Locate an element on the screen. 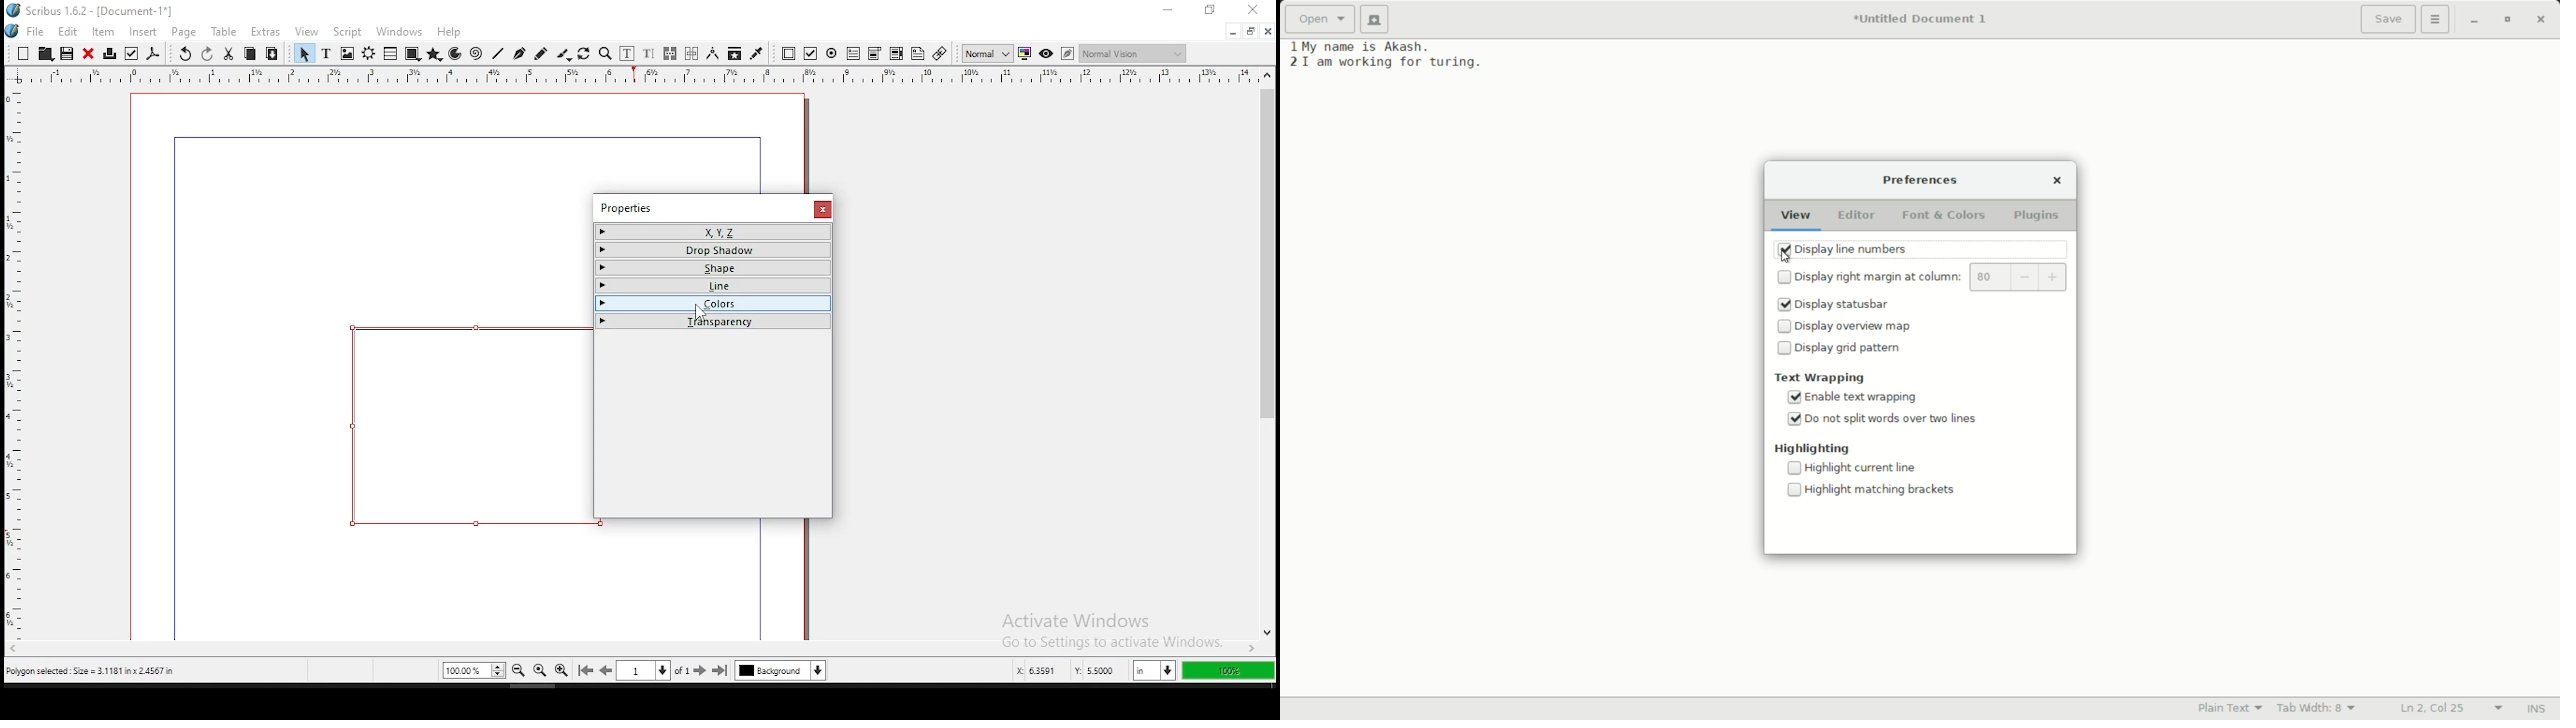 The height and width of the screenshot is (728, 2576). edit is located at coordinates (68, 31).